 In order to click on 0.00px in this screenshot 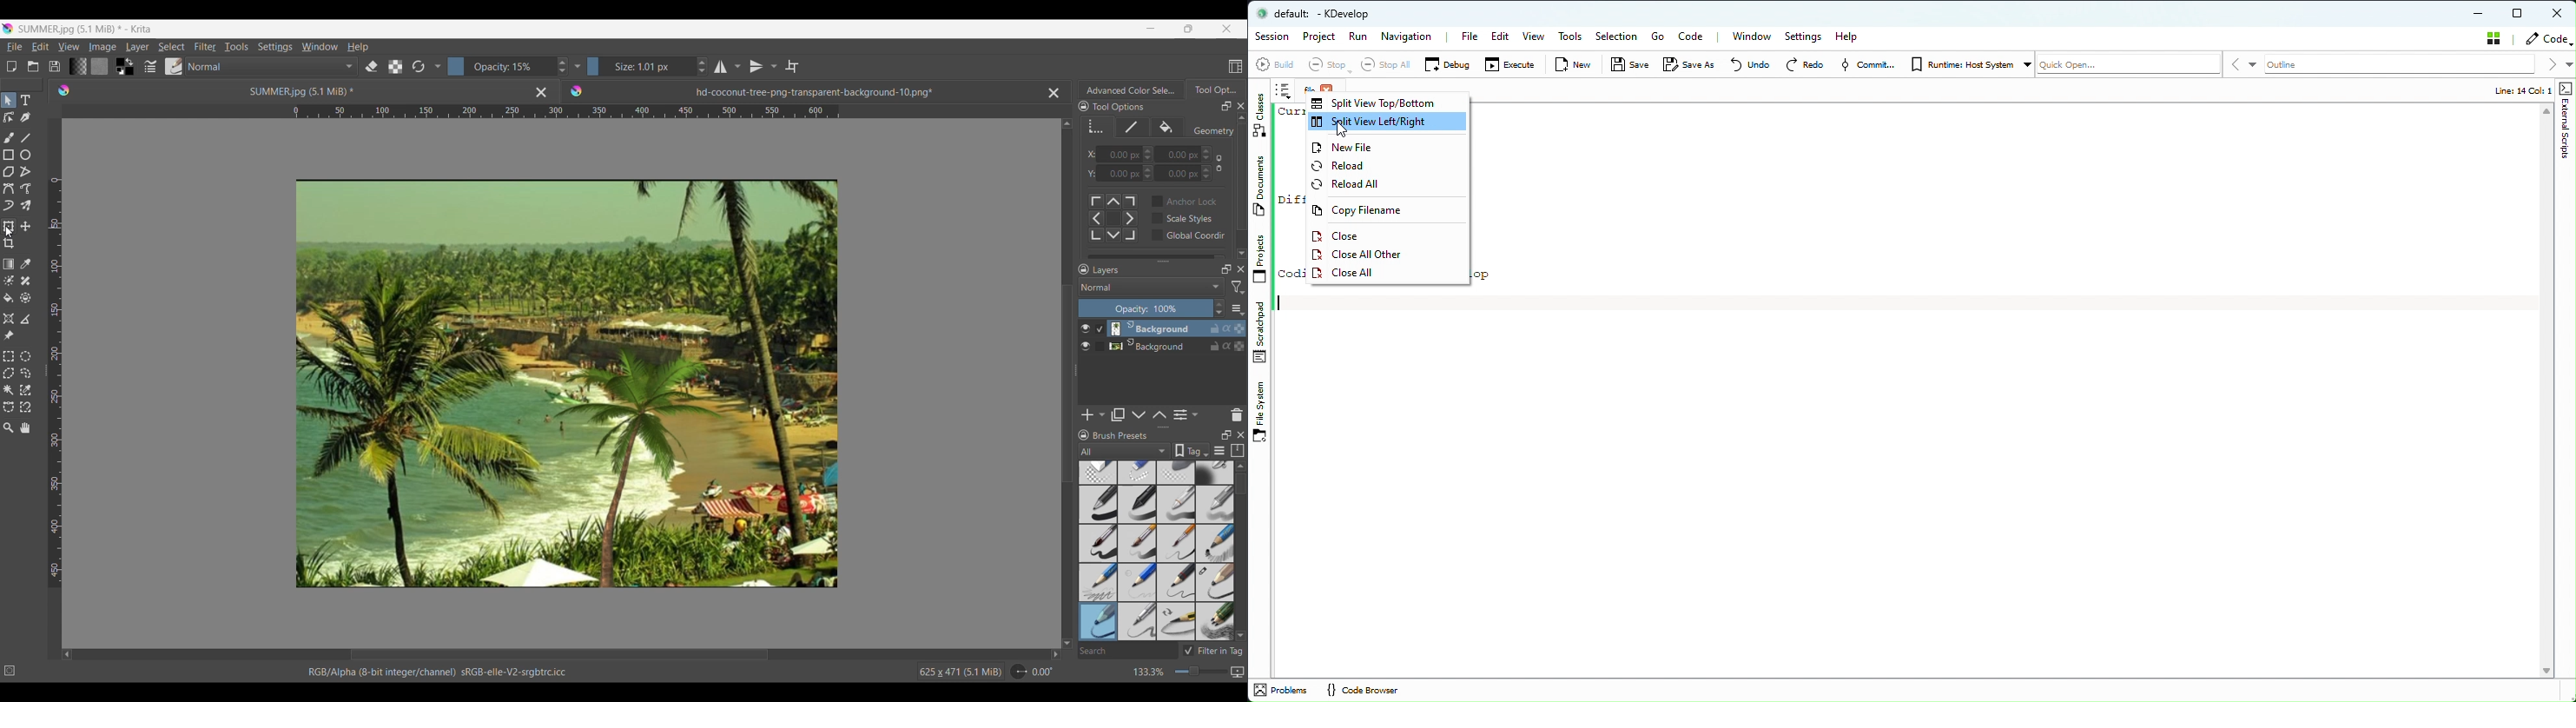, I will do `click(1184, 174)`.